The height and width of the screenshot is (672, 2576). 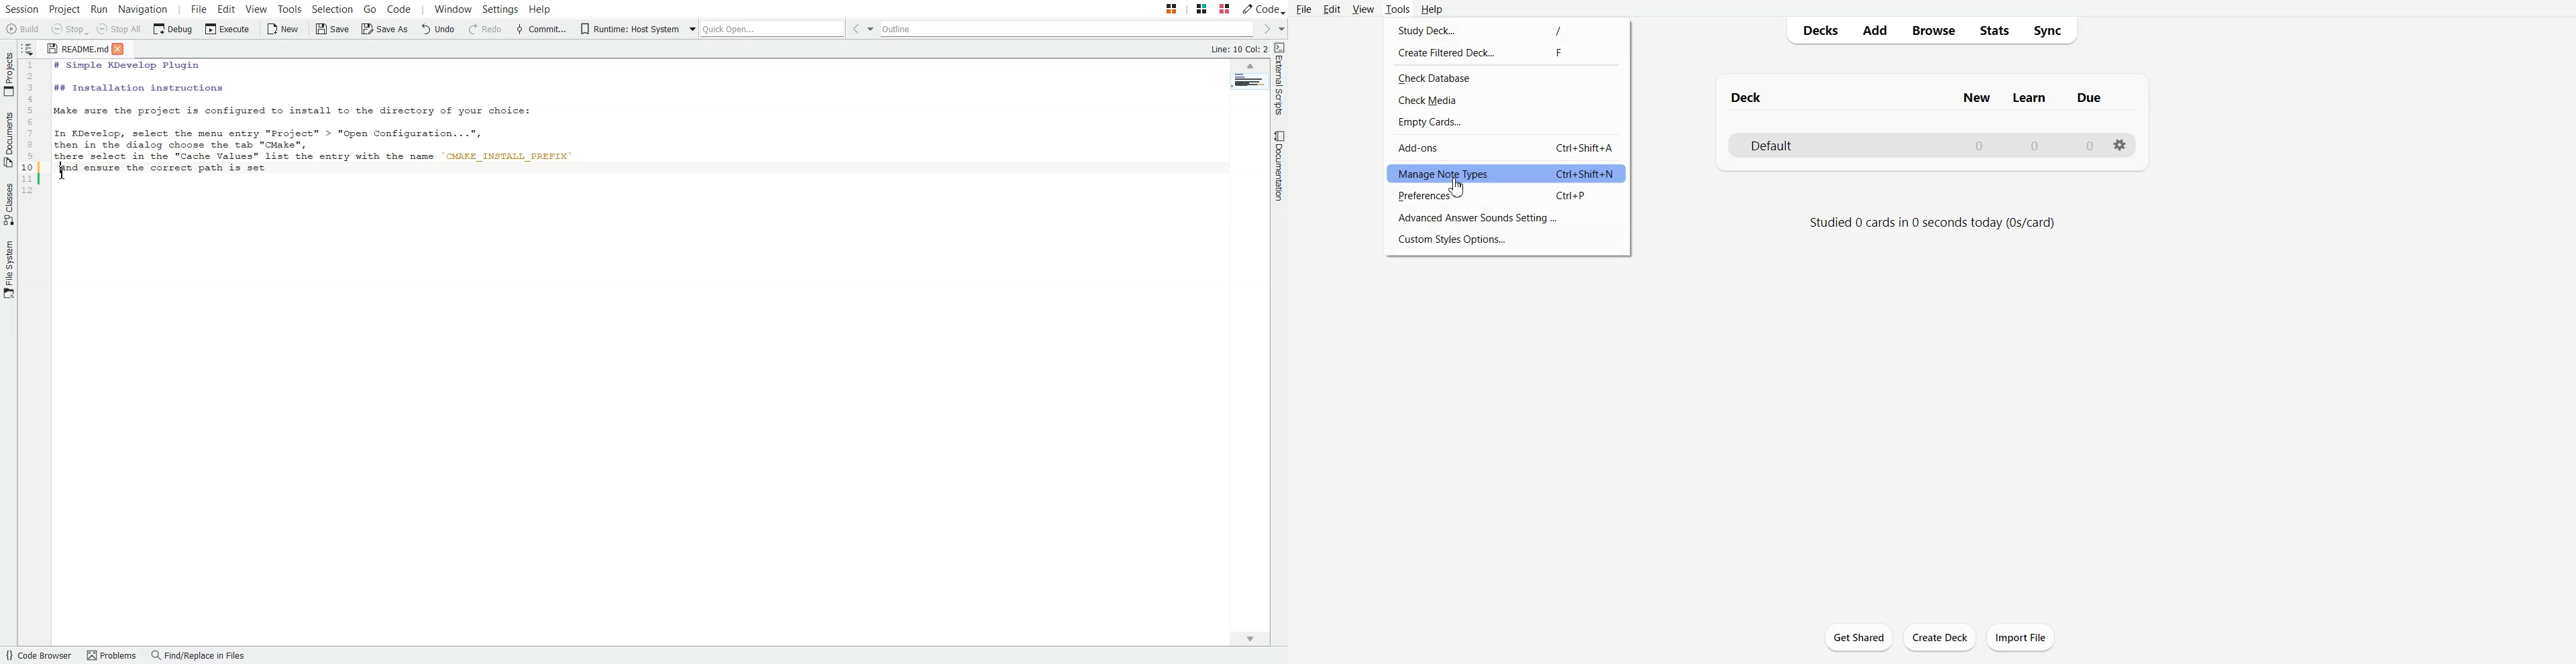 What do you see at coordinates (1994, 31) in the screenshot?
I see `Stats` at bounding box center [1994, 31].